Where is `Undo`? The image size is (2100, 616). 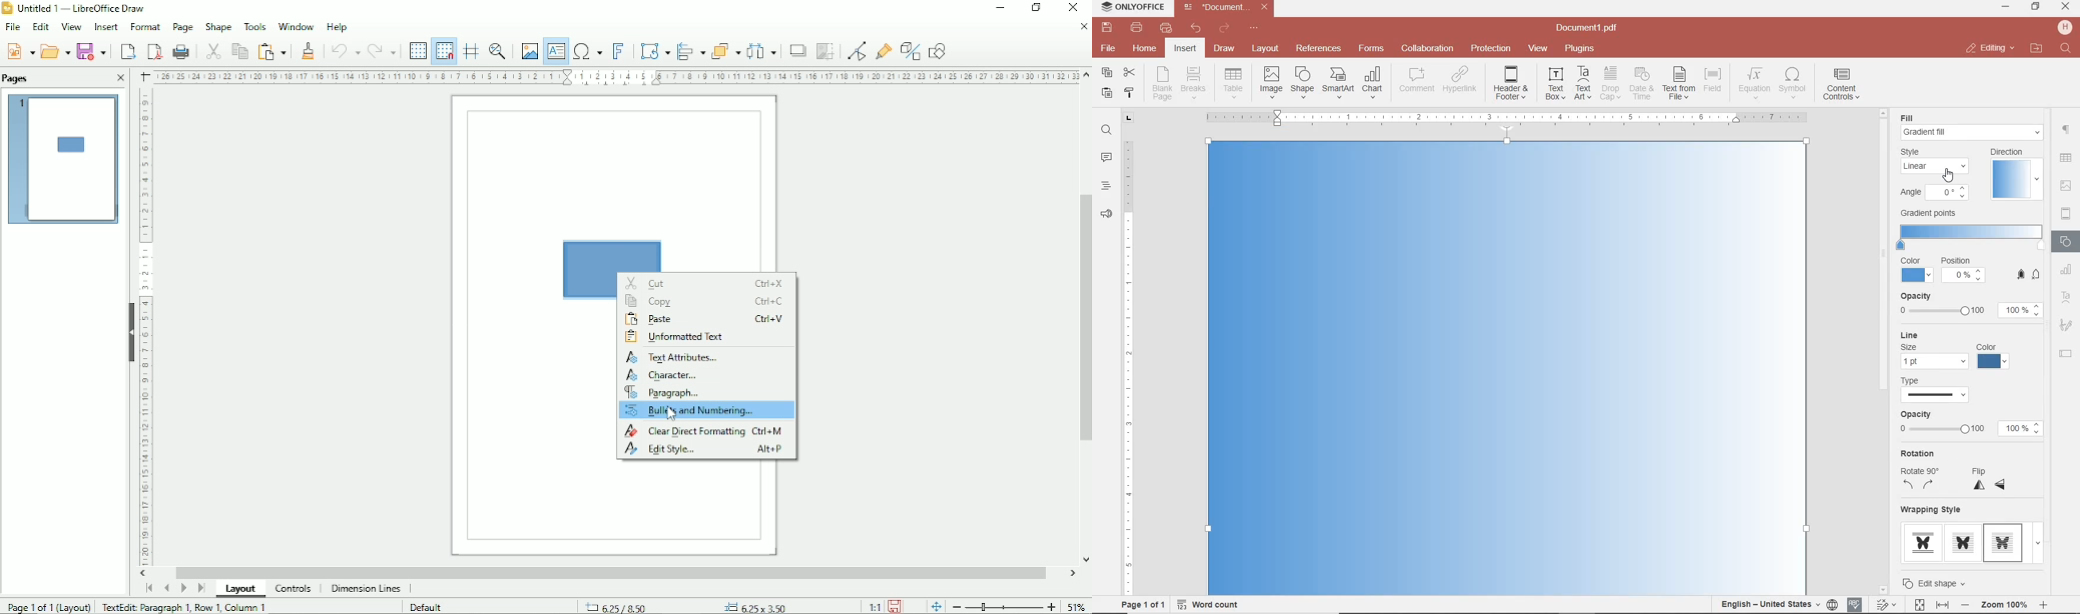
Undo is located at coordinates (344, 49).